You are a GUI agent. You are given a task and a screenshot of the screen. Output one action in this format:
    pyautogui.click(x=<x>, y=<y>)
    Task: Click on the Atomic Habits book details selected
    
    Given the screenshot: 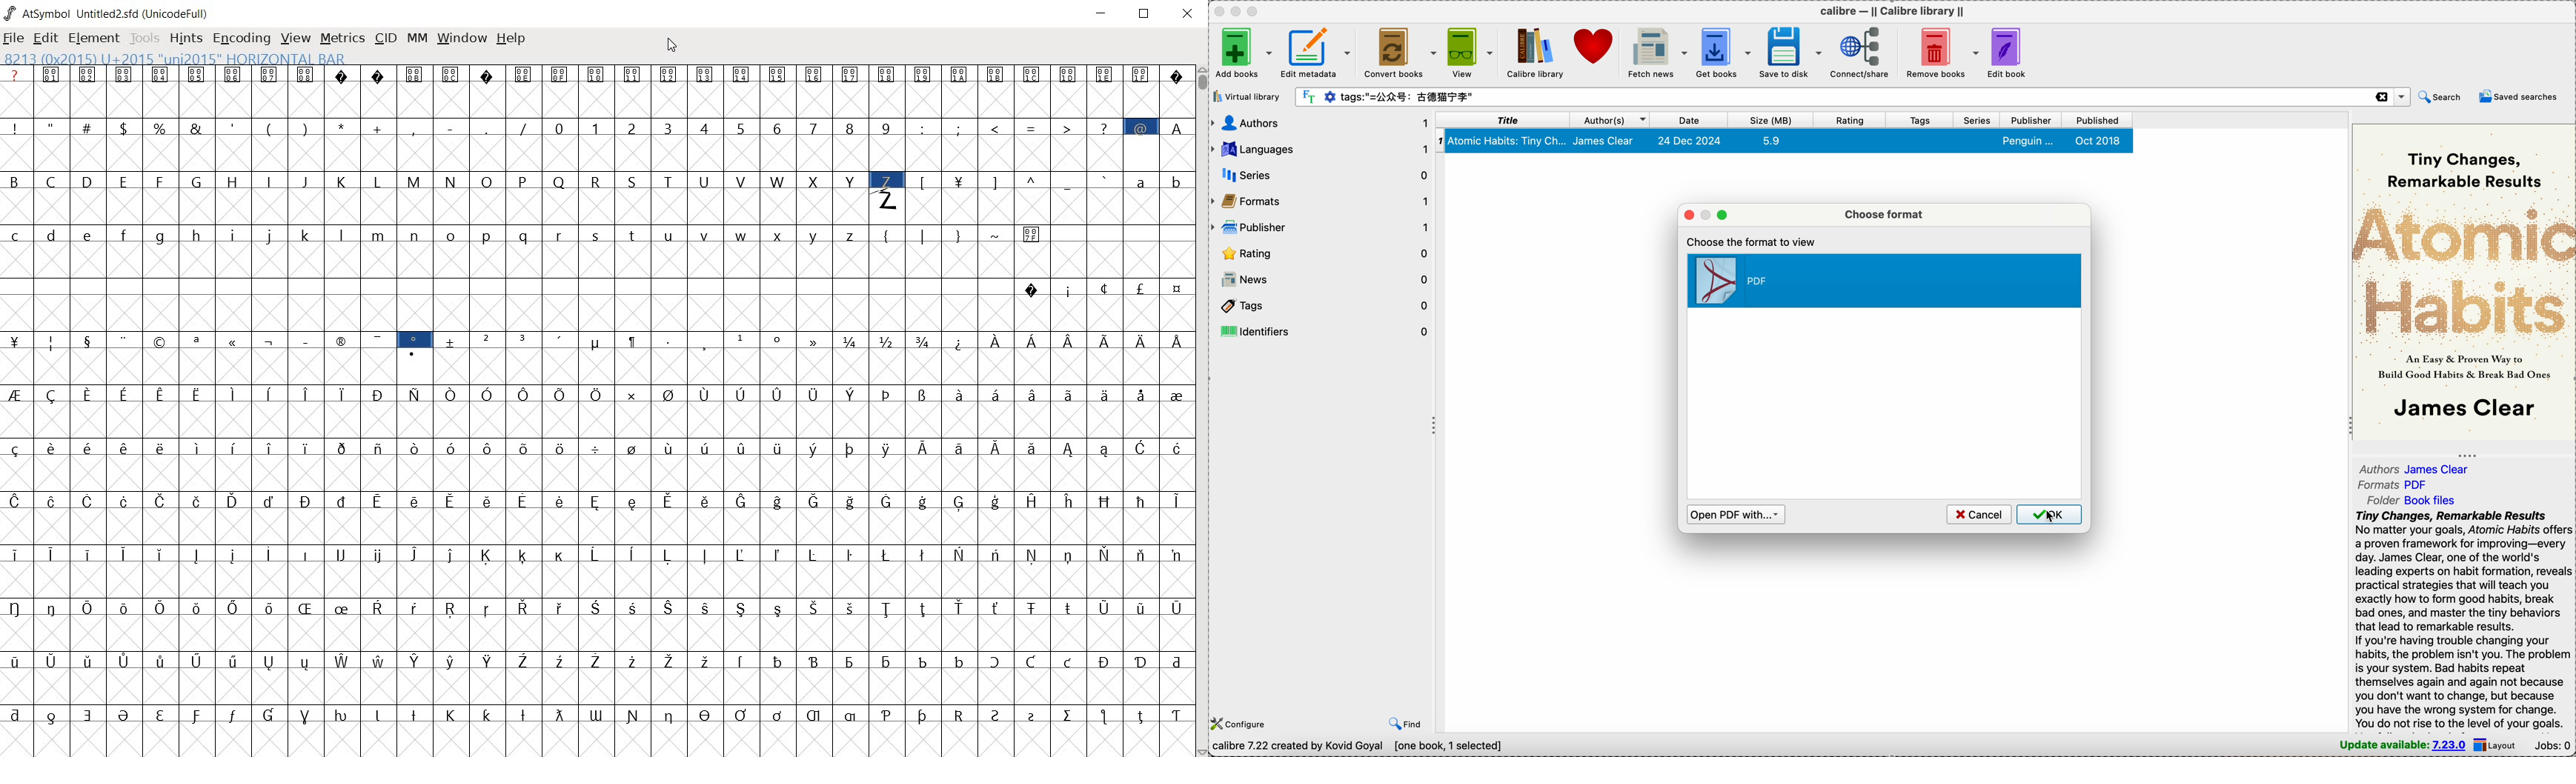 What is the action you would take?
    pyautogui.click(x=1787, y=142)
    